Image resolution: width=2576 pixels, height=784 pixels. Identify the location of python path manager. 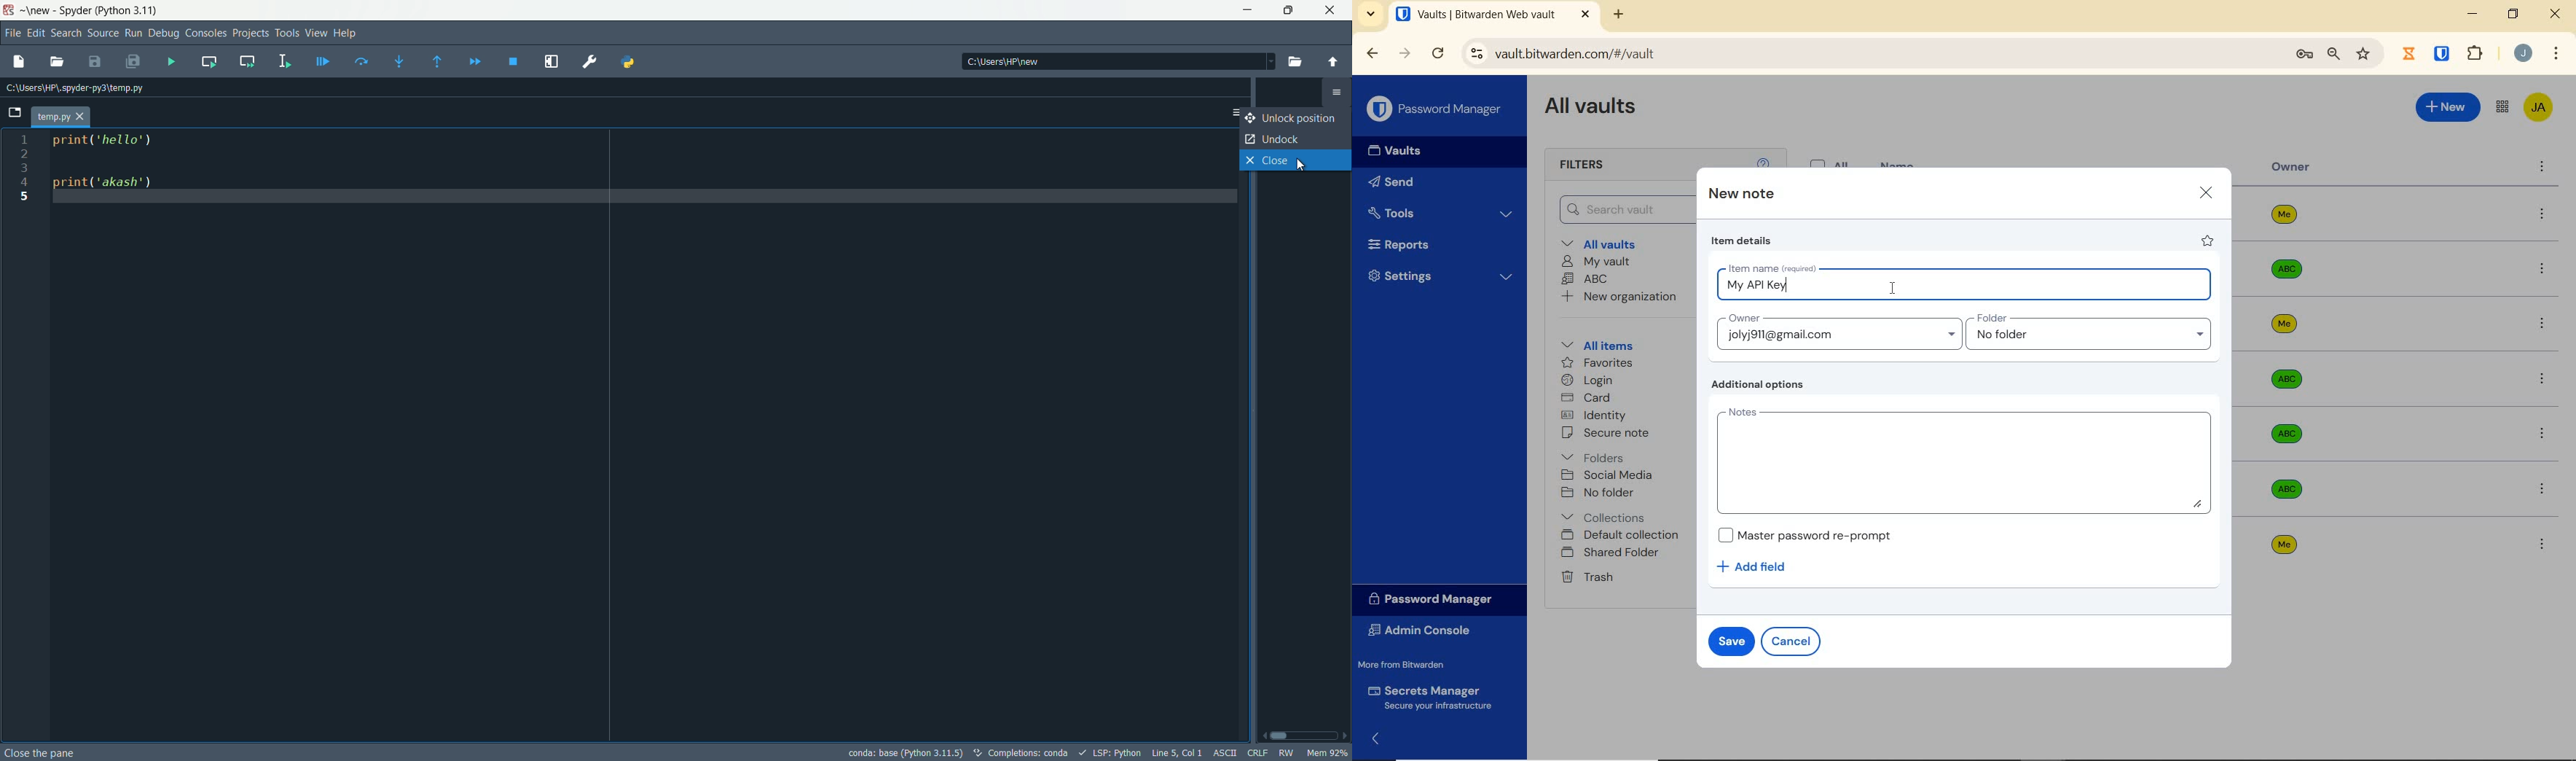
(628, 61).